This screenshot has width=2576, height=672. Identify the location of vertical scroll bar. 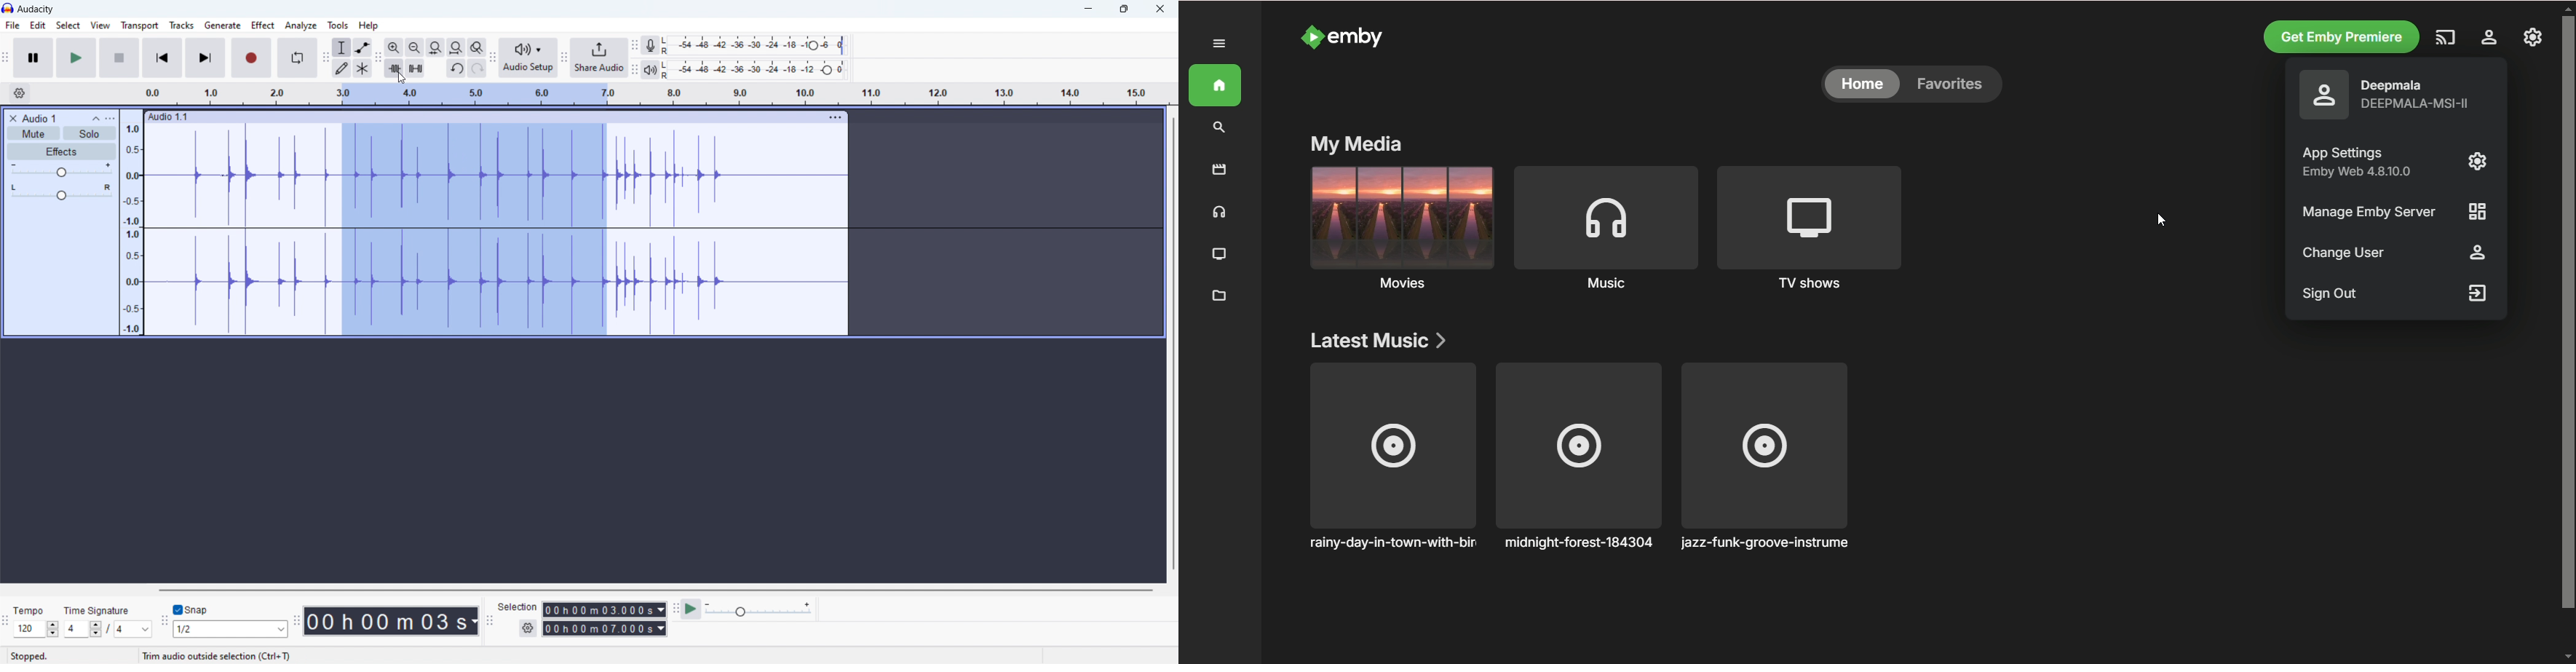
(2567, 334).